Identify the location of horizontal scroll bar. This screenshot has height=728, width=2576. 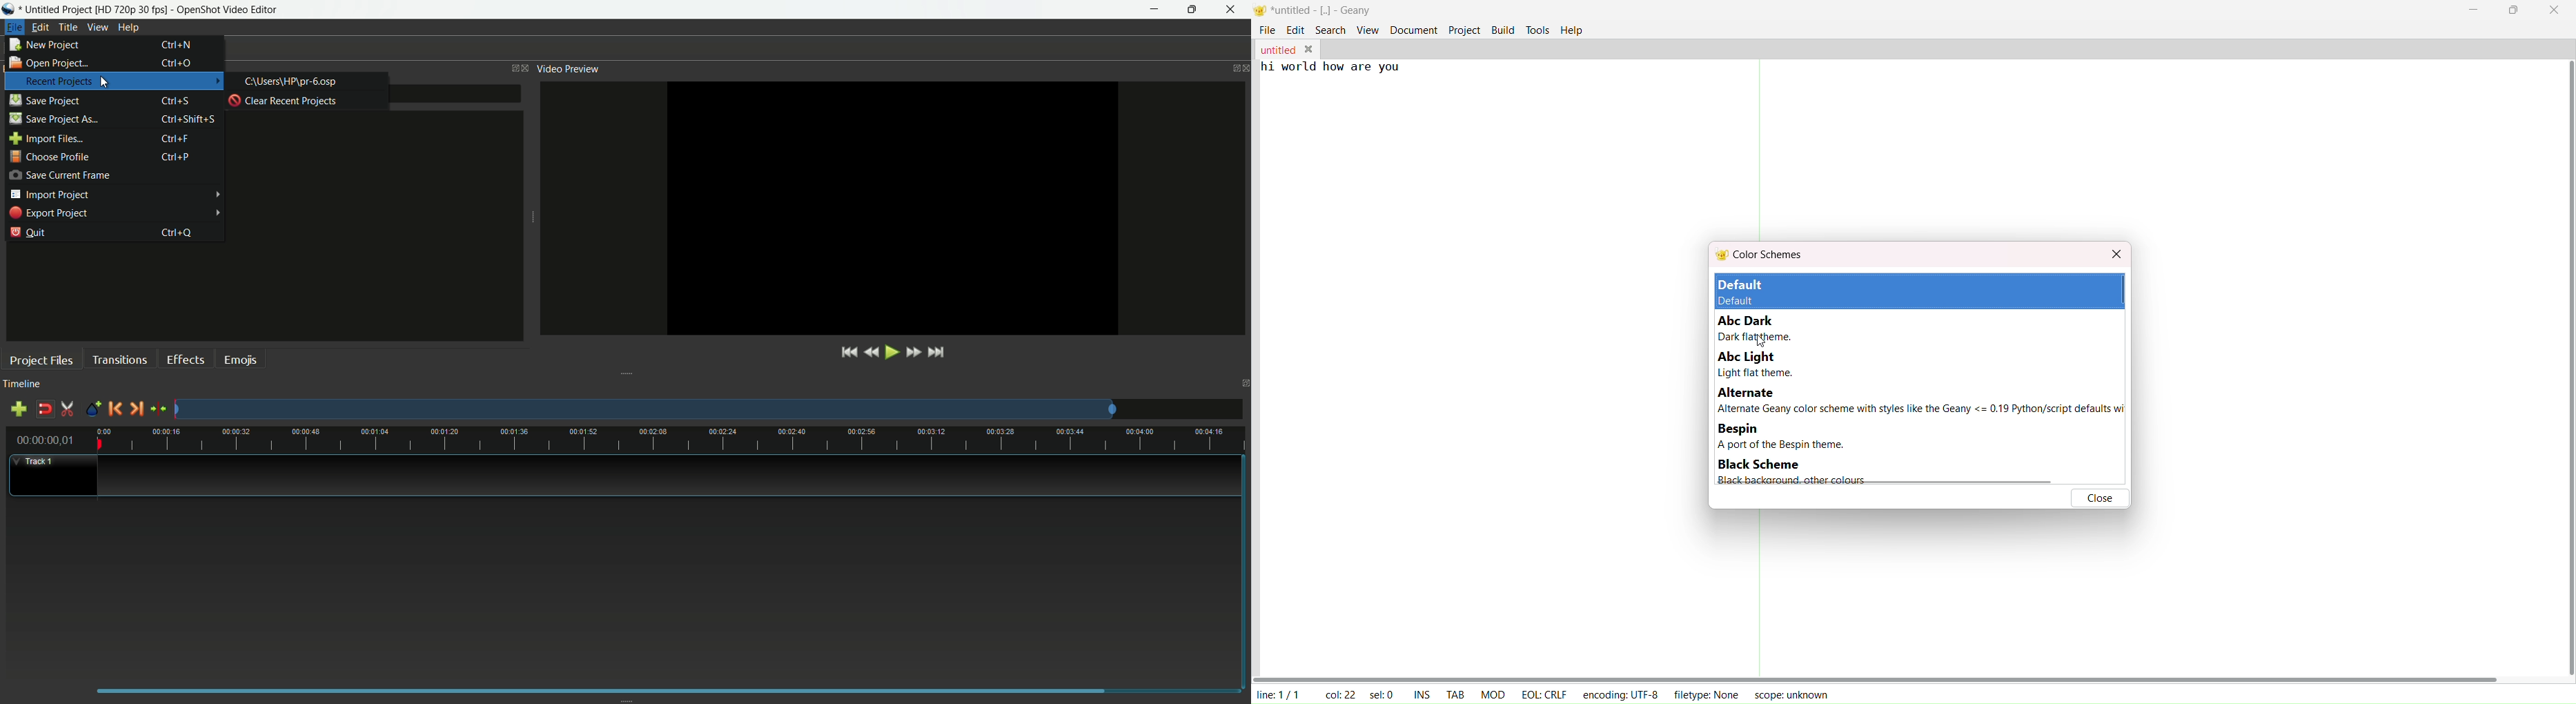
(1876, 677).